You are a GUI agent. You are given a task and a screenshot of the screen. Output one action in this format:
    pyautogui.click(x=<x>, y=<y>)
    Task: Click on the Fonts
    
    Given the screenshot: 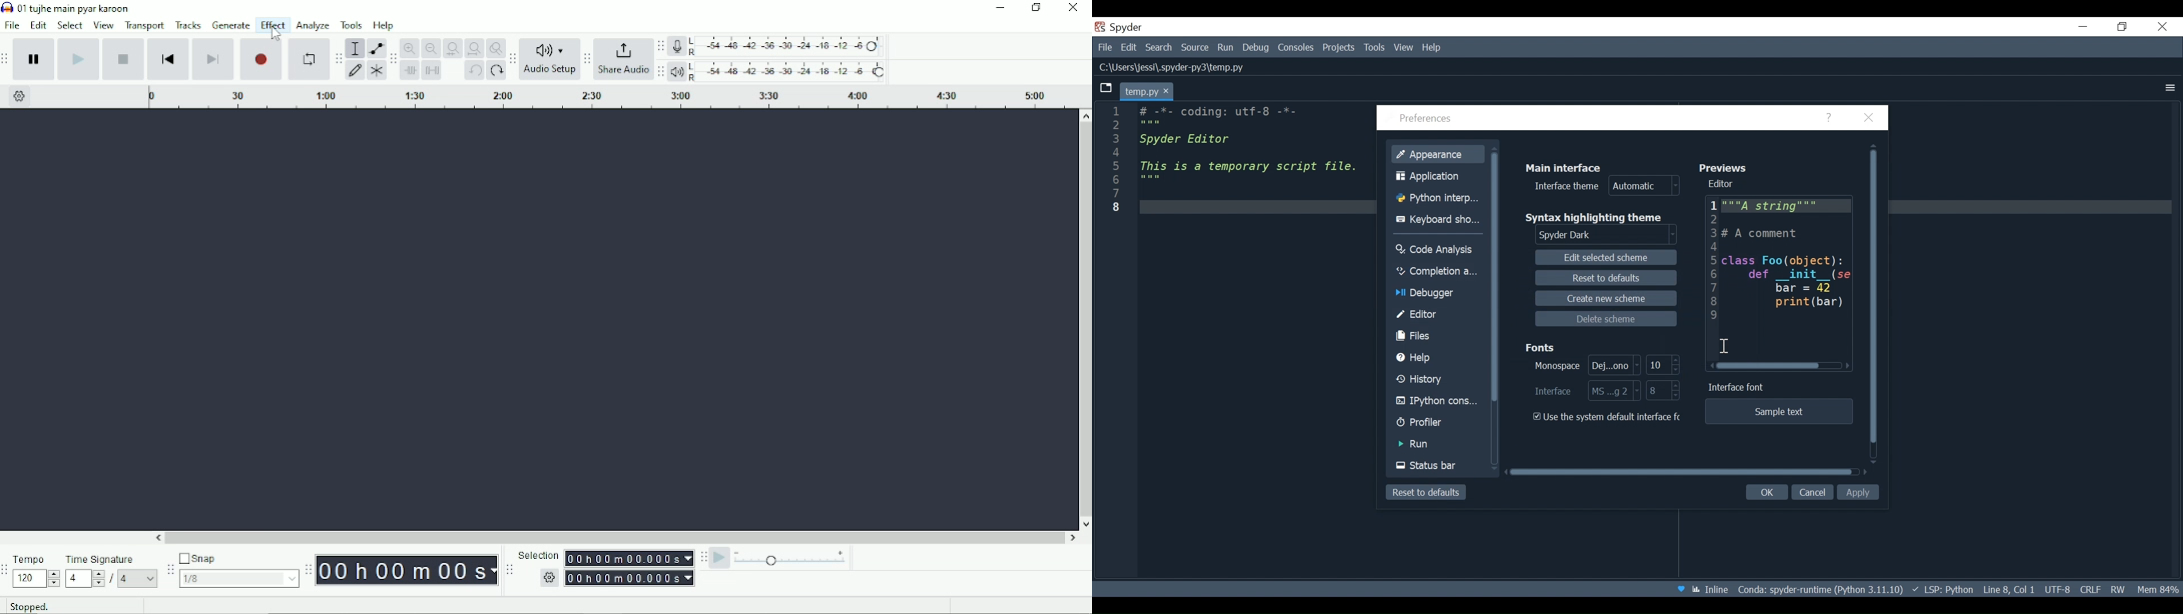 What is the action you would take?
    pyautogui.click(x=1543, y=346)
    